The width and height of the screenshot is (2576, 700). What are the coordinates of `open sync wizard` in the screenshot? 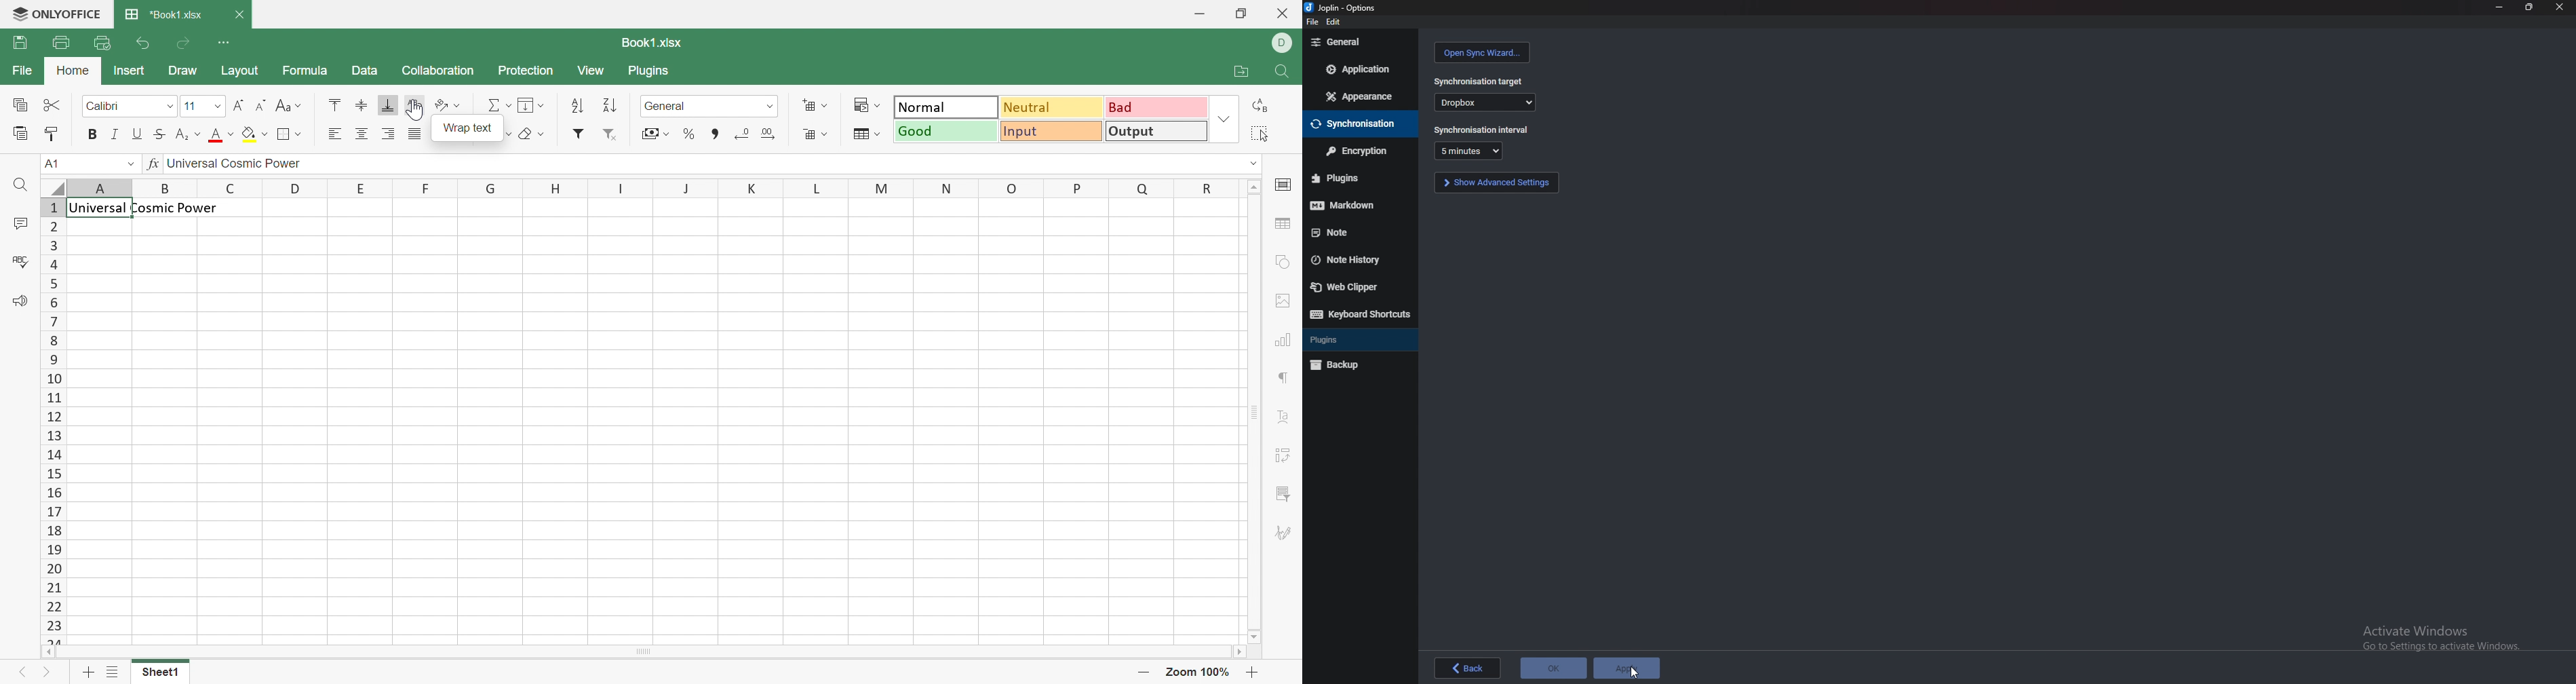 It's located at (1481, 53).